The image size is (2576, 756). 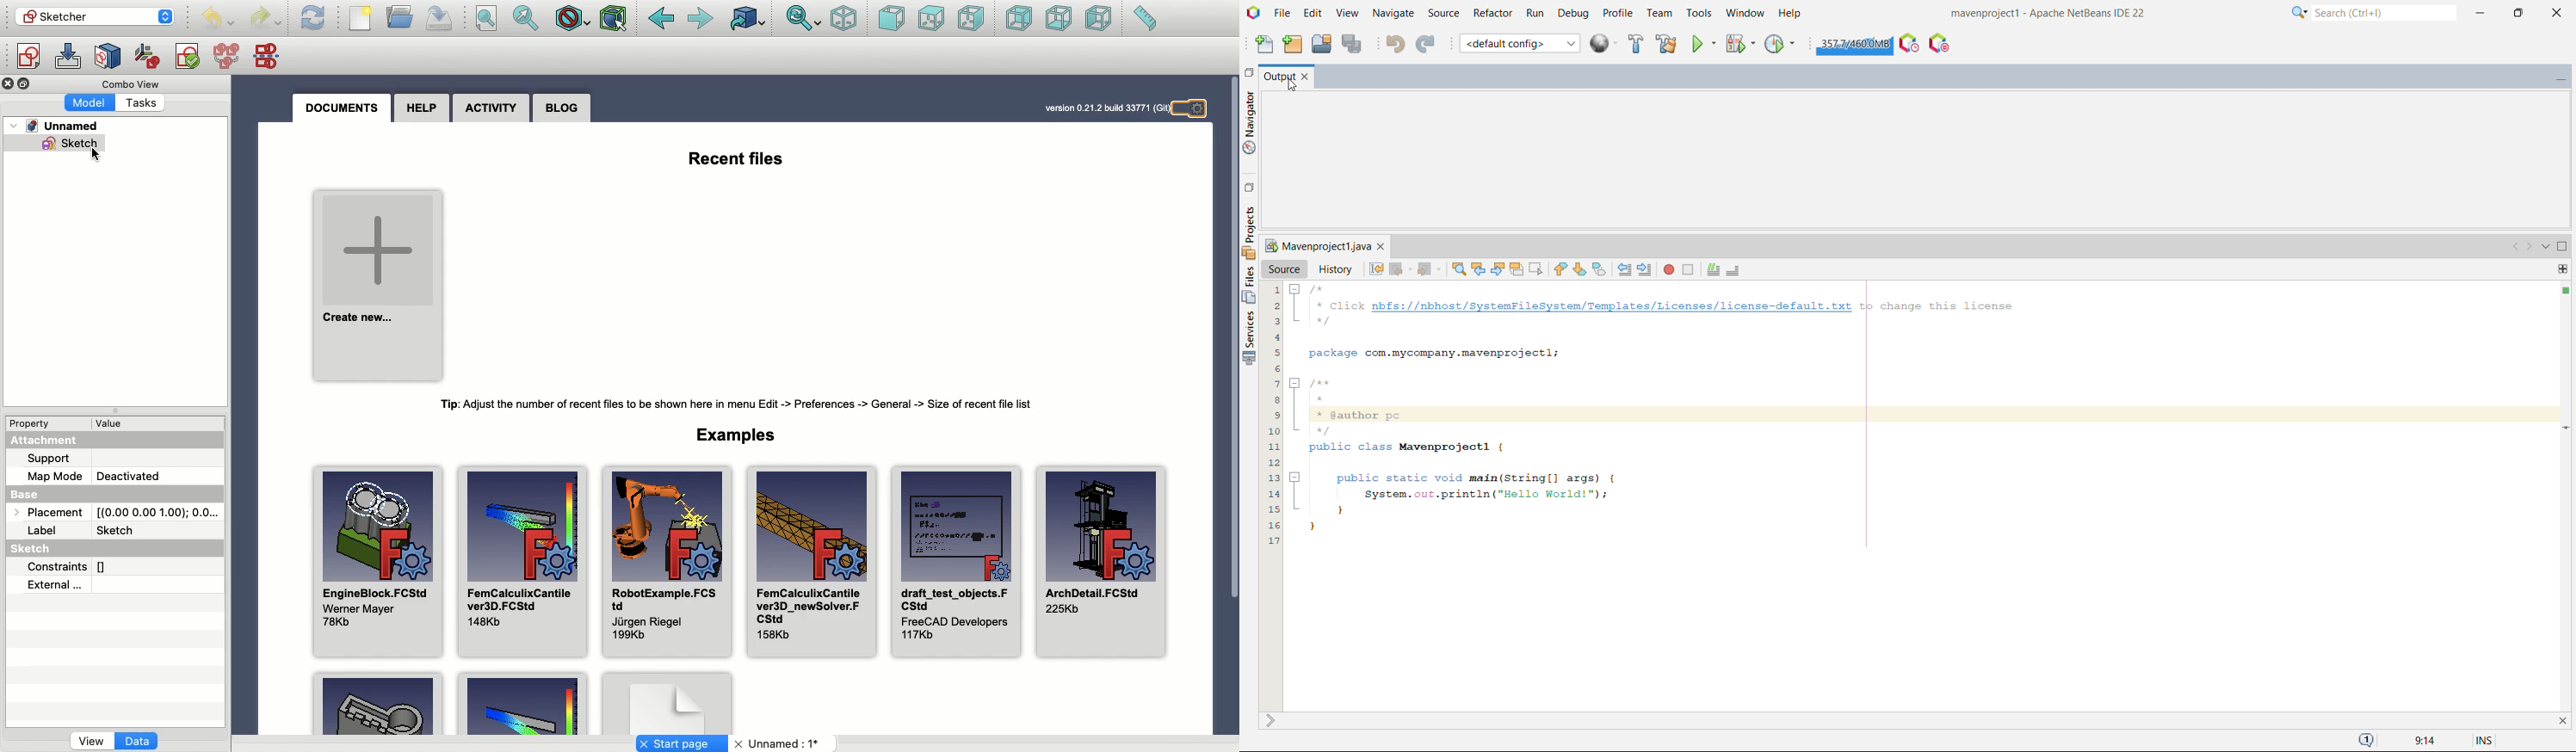 What do you see at coordinates (108, 58) in the screenshot?
I see `Map sketch to face` at bounding box center [108, 58].